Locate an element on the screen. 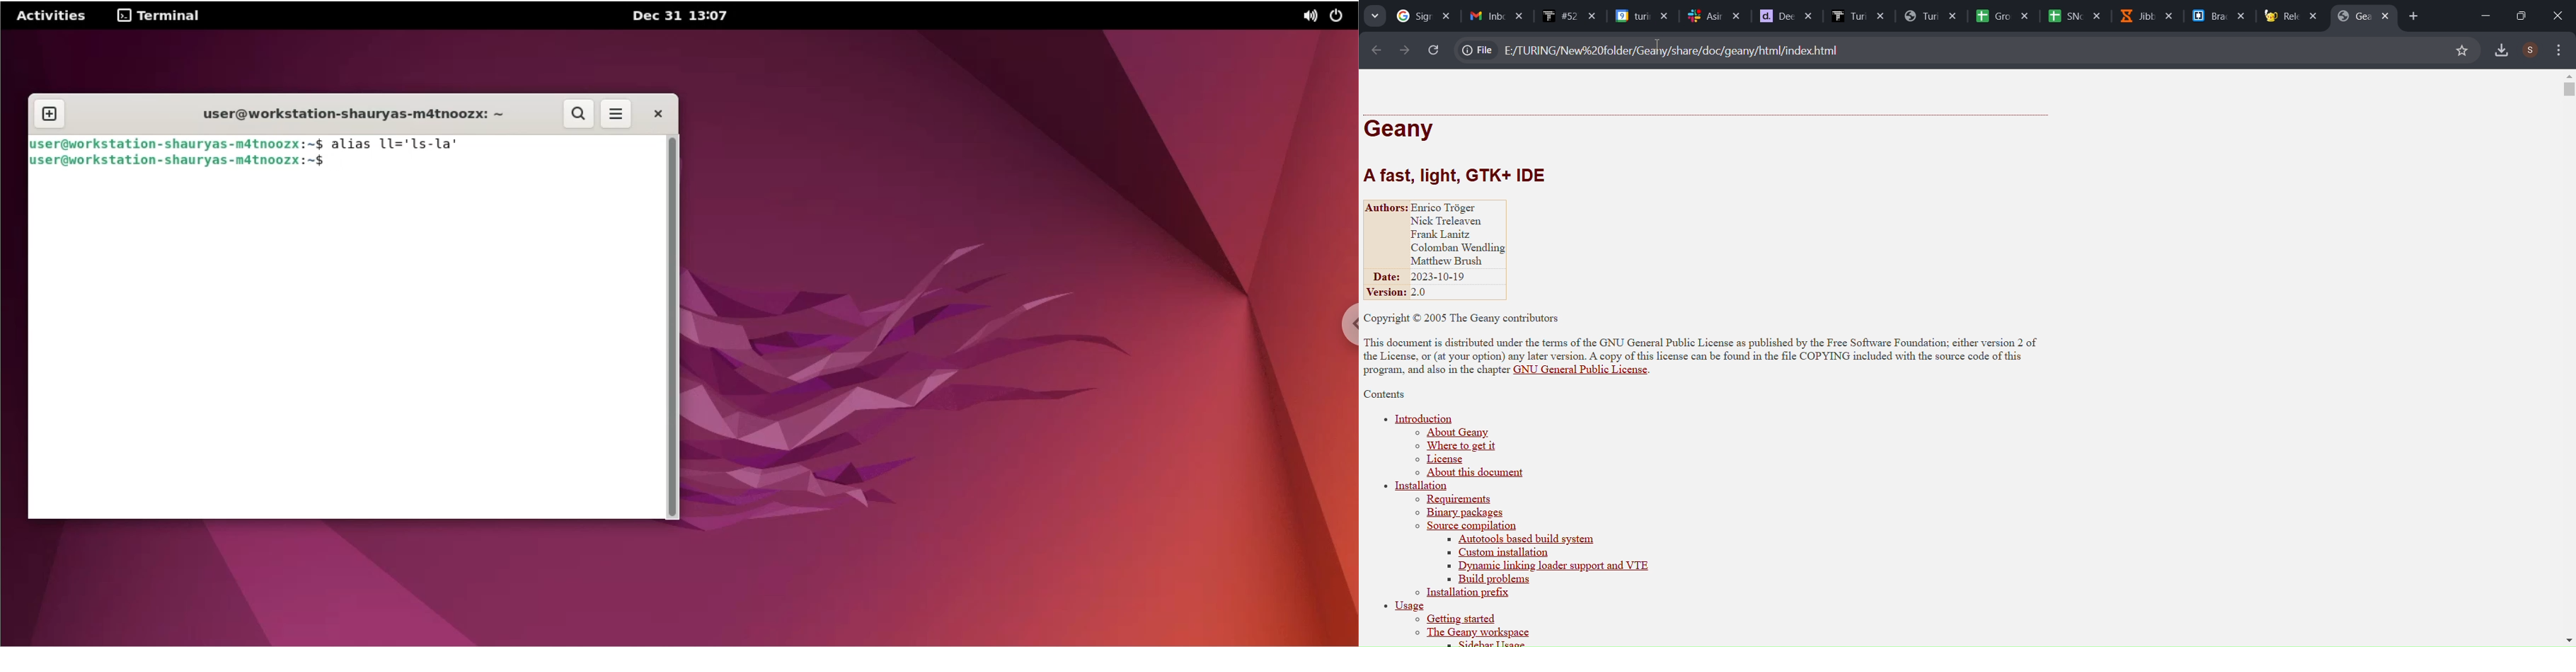 The image size is (2576, 672). alias 11='ls-la’ is located at coordinates (398, 144).